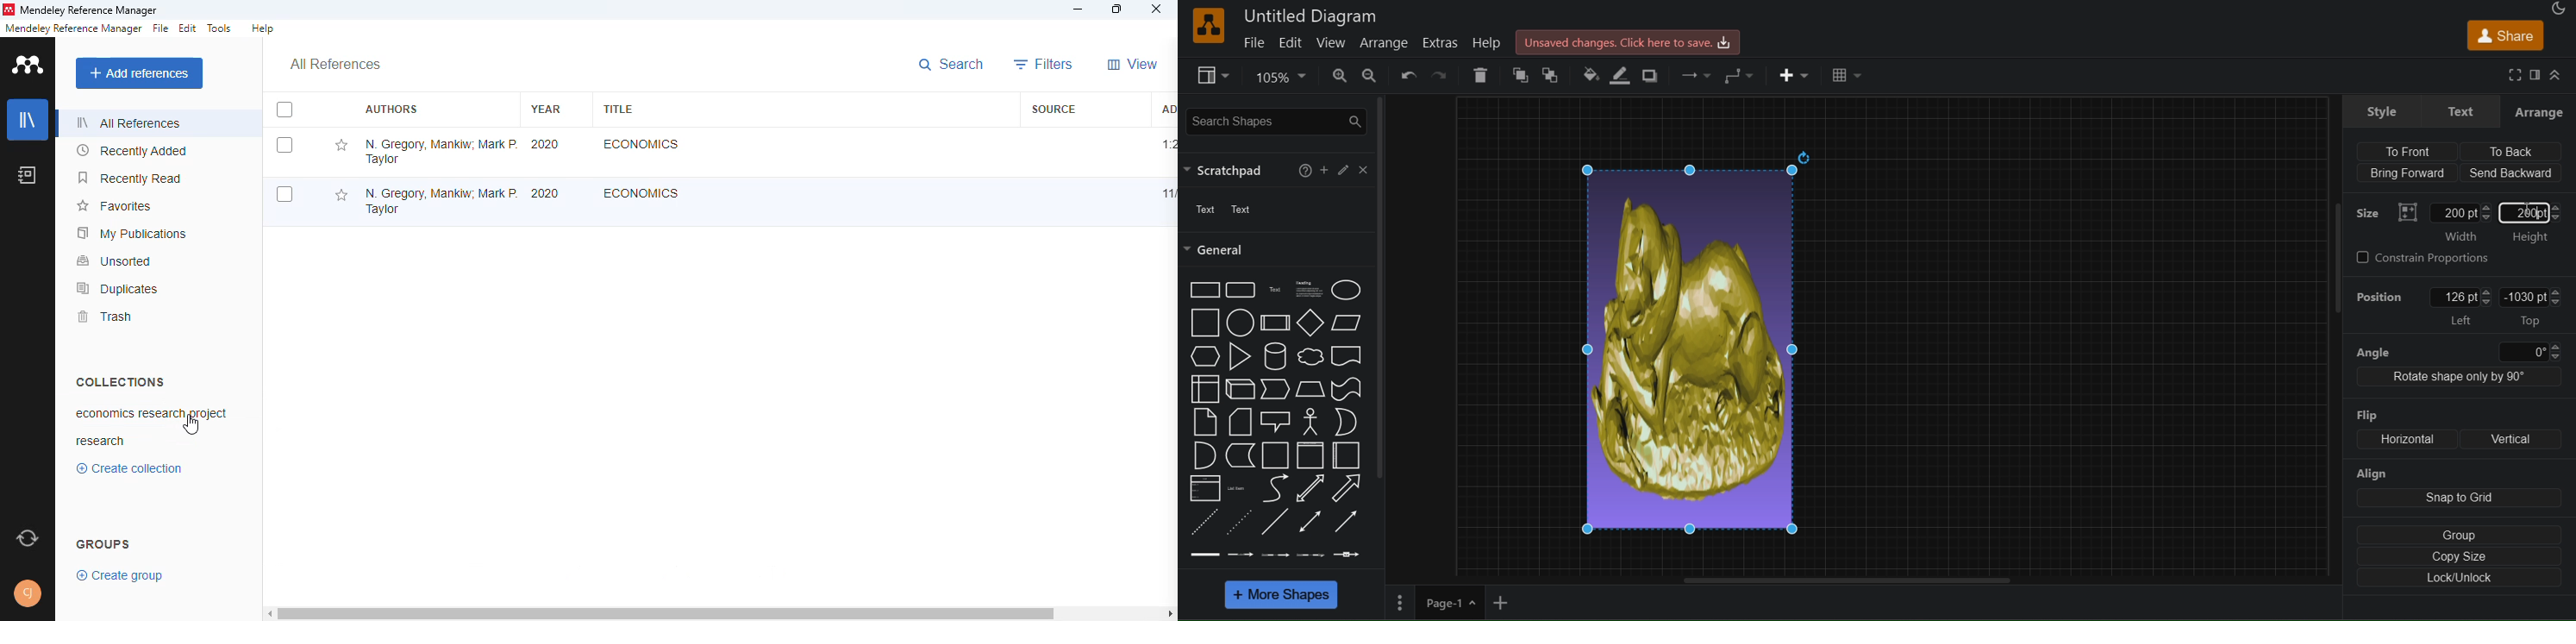 Image resolution: width=2576 pixels, height=644 pixels. Describe the element at coordinates (2557, 77) in the screenshot. I see `Collapse/ Expand` at that location.